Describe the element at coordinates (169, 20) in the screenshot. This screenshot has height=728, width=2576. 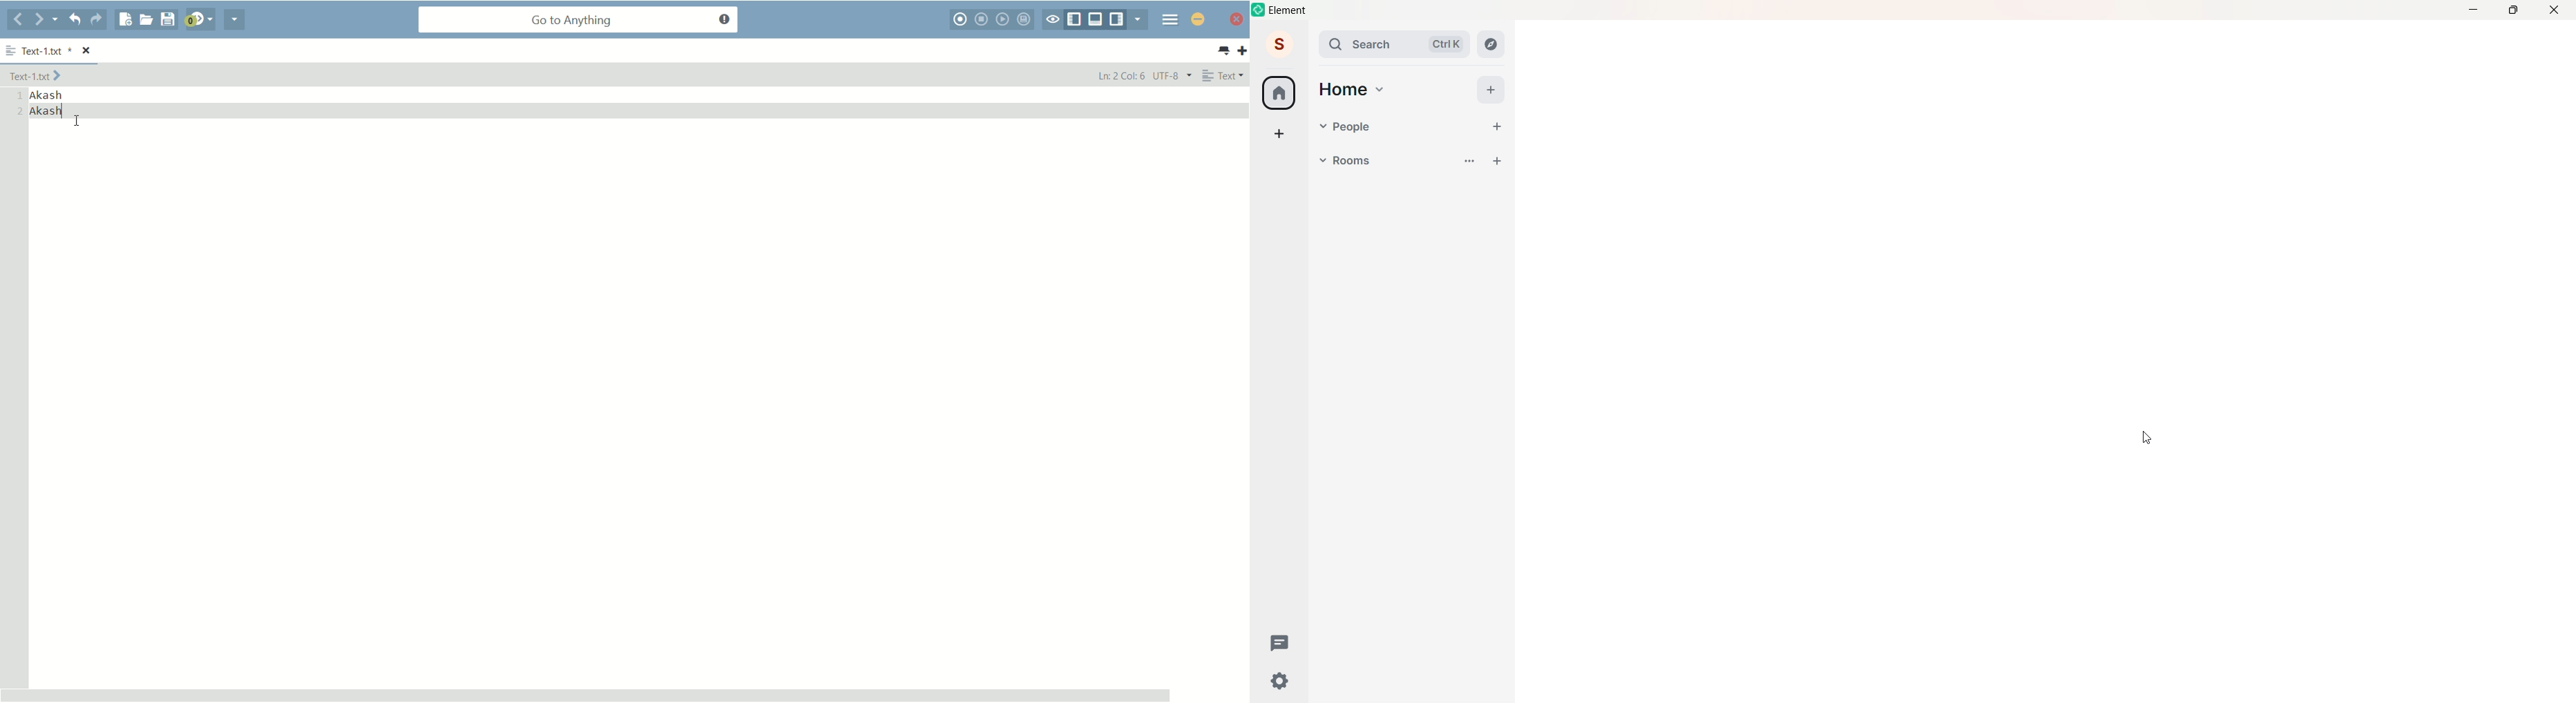
I see `save file` at that location.